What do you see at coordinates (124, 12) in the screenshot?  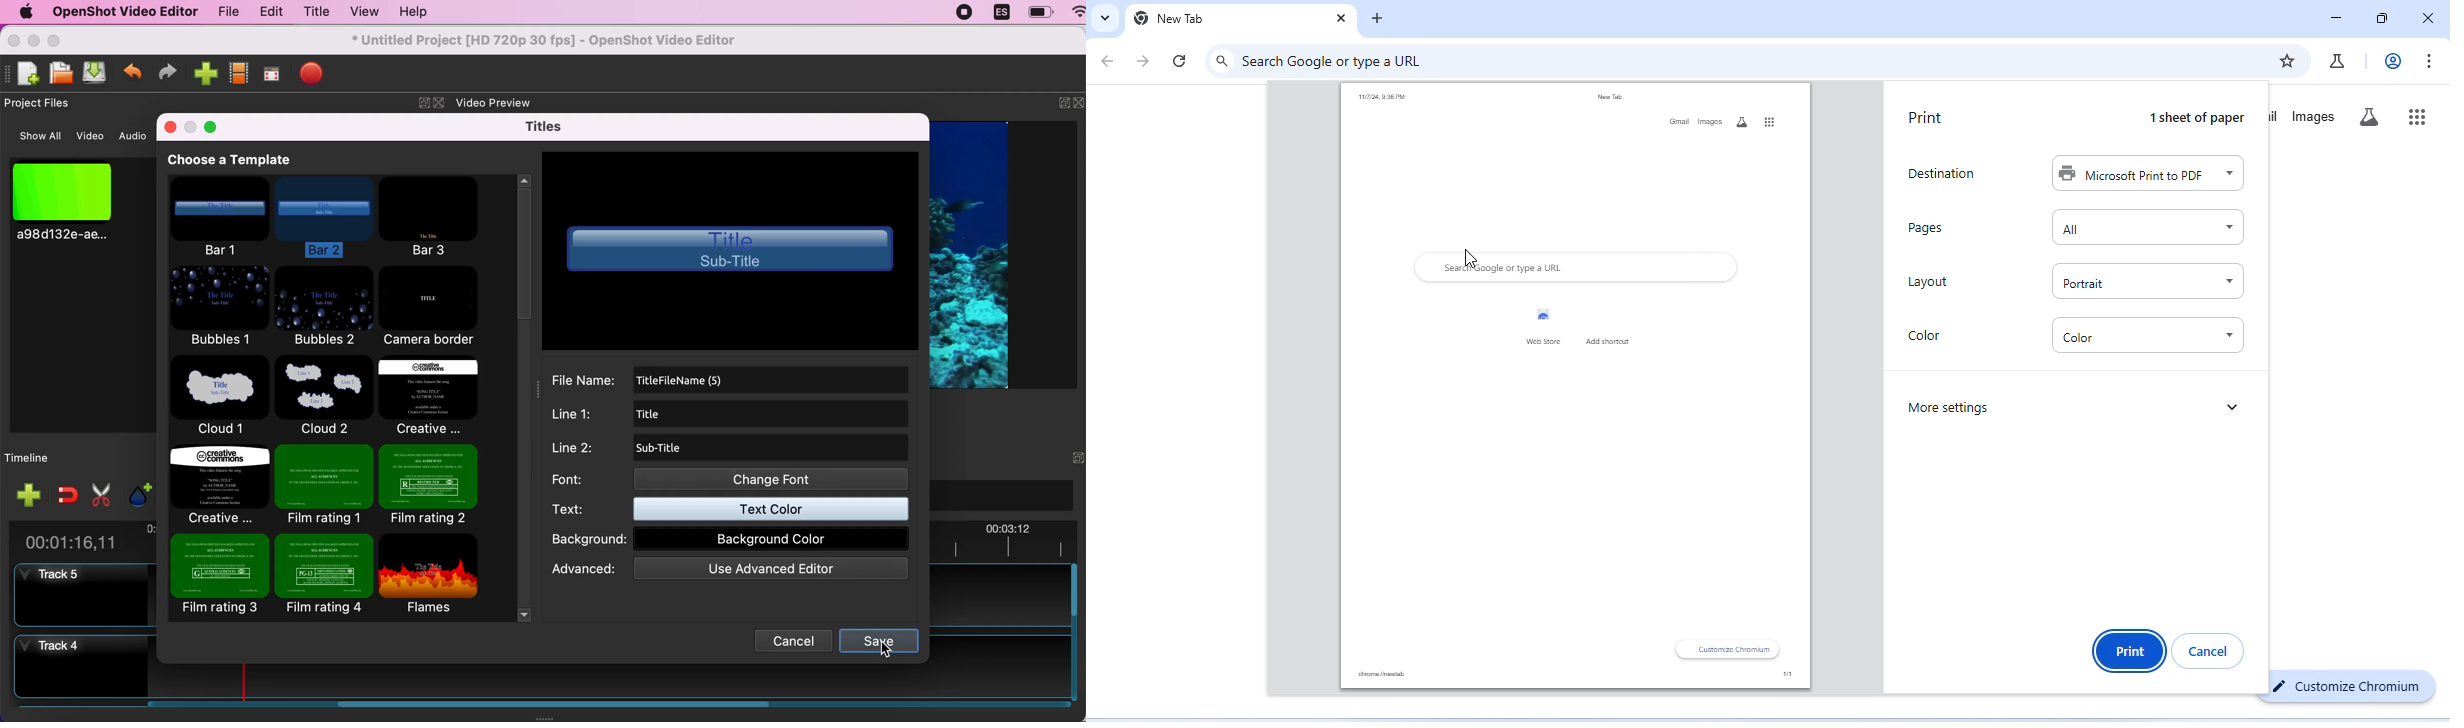 I see `openshot video editor` at bounding box center [124, 12].